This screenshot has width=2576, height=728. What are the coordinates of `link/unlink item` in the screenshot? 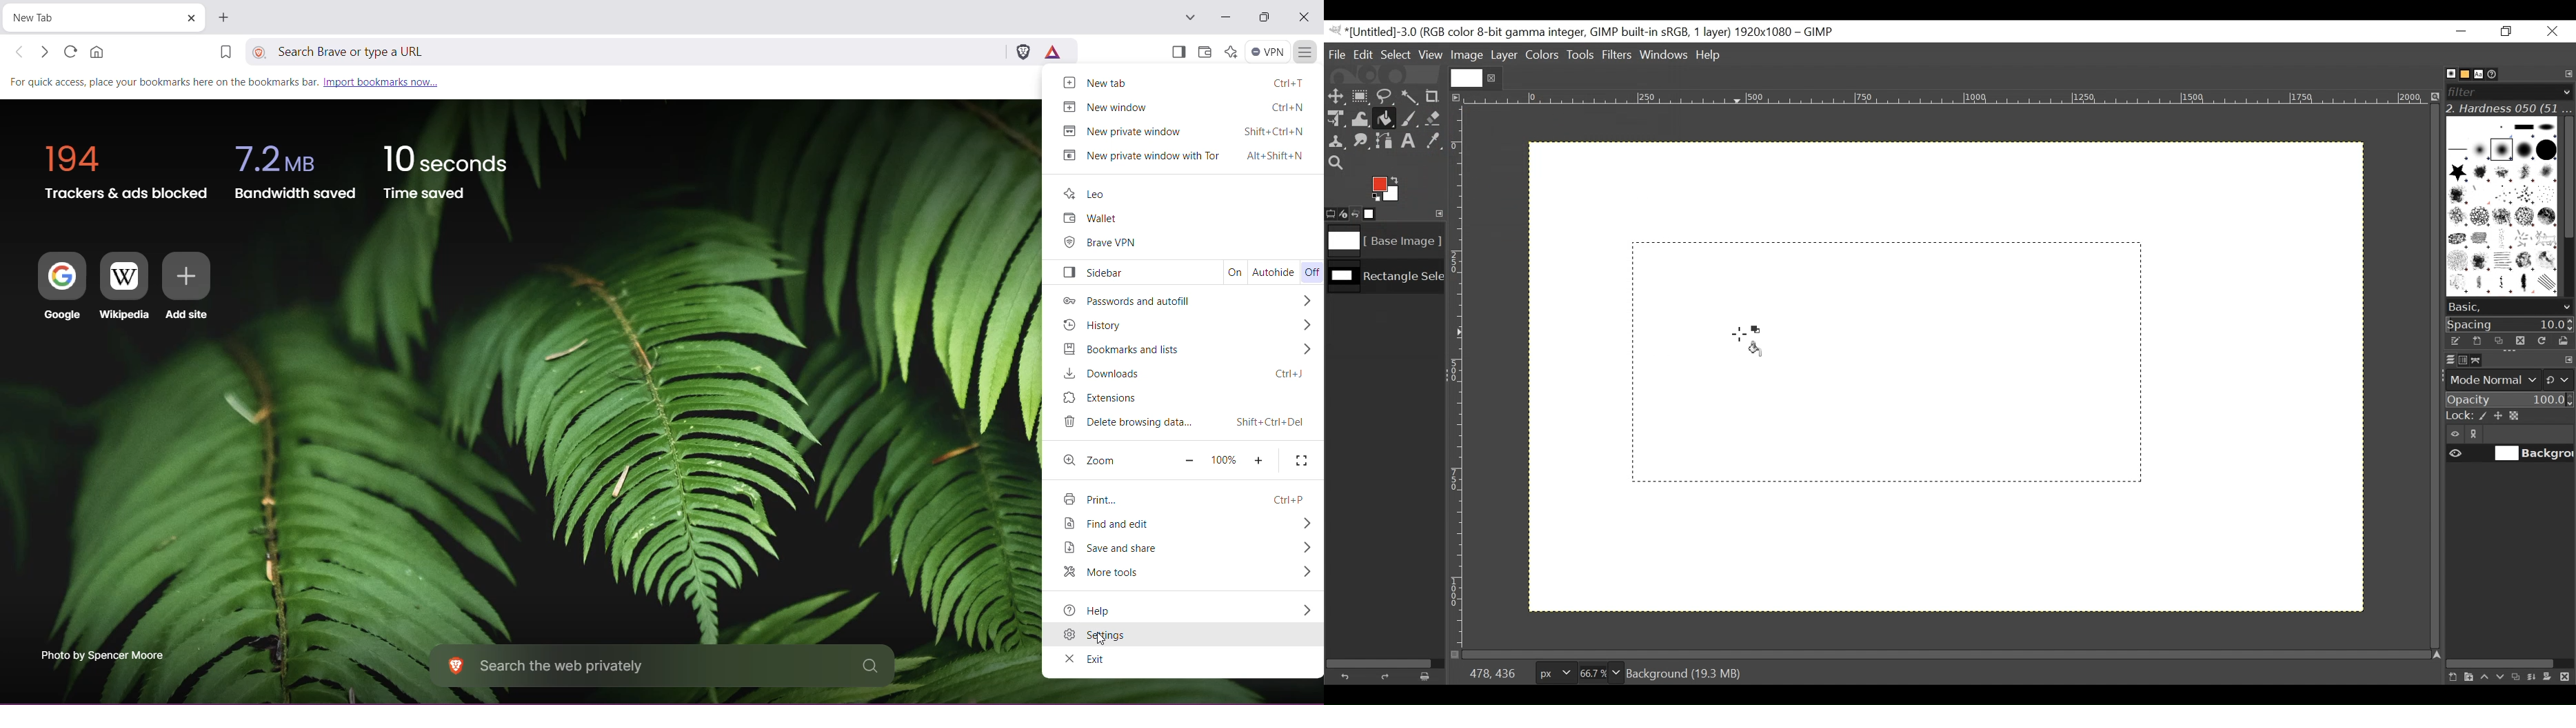 It's located at (2477, 436).